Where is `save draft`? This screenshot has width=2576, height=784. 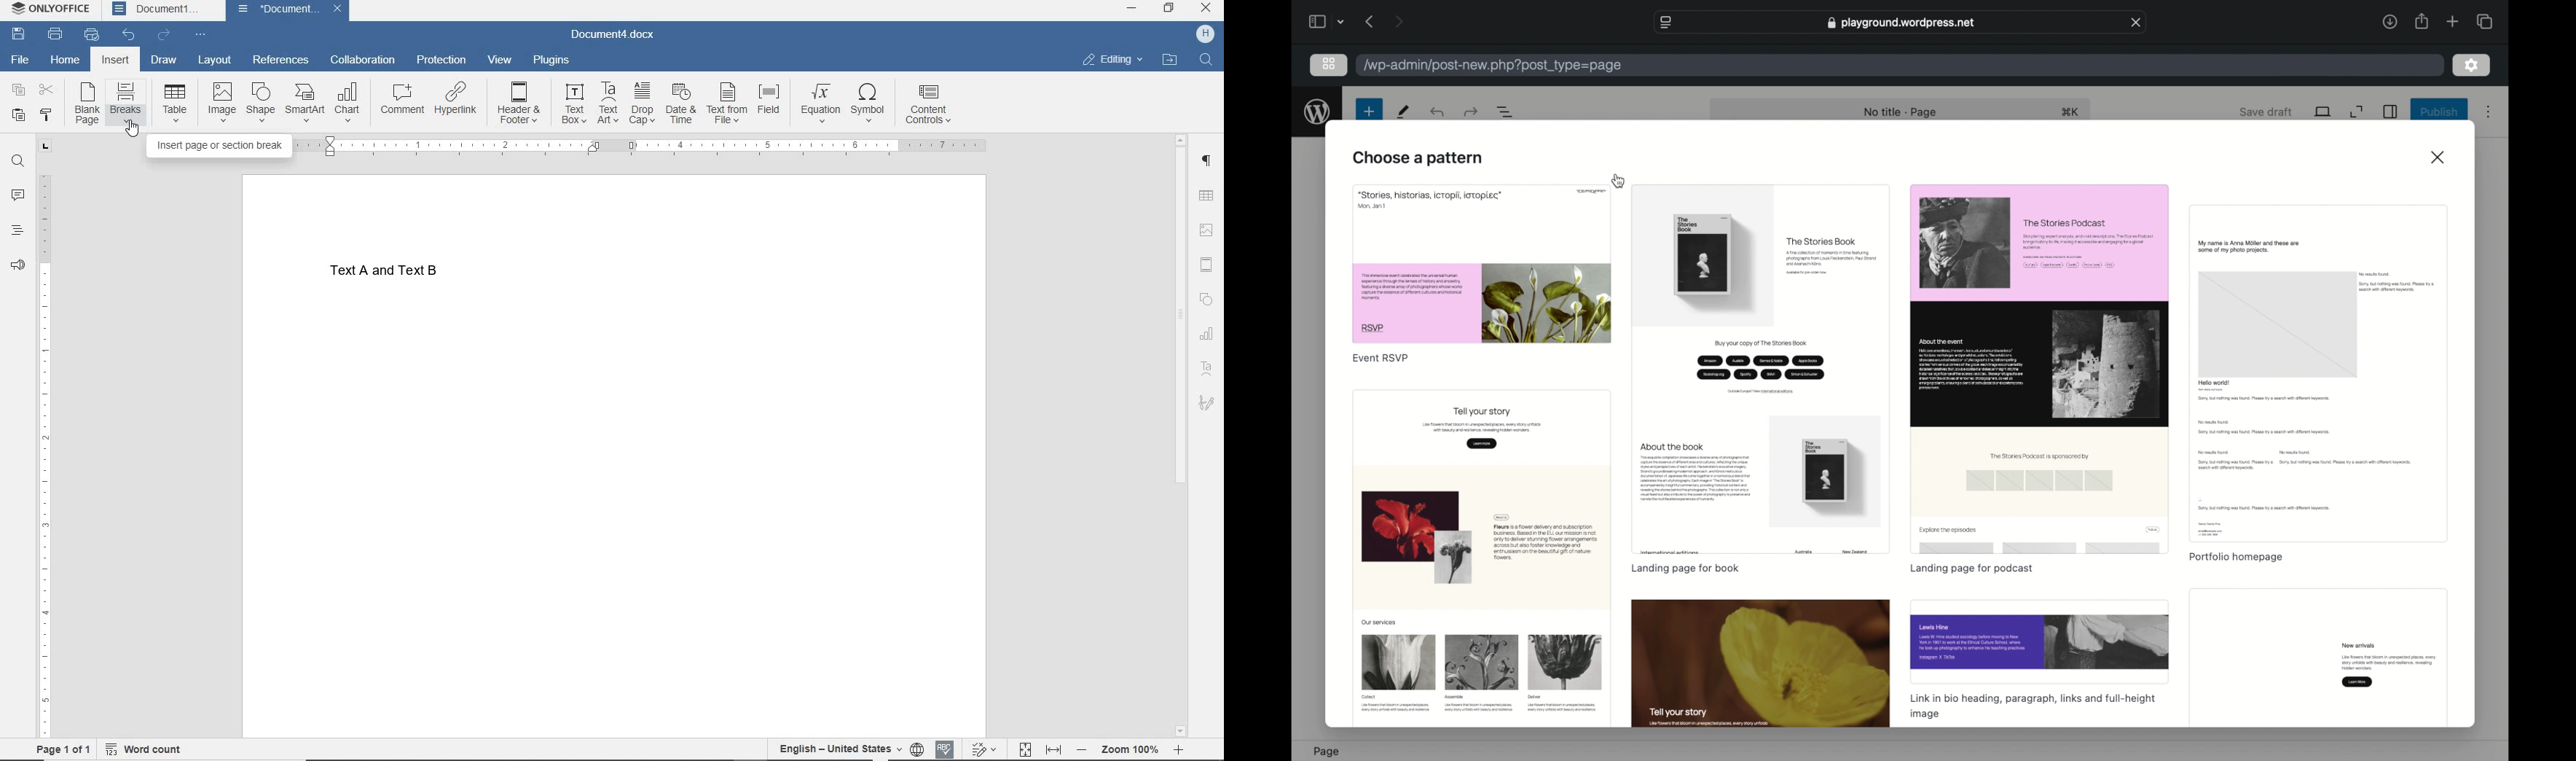
save draft is located at coordinates (2266, 111).